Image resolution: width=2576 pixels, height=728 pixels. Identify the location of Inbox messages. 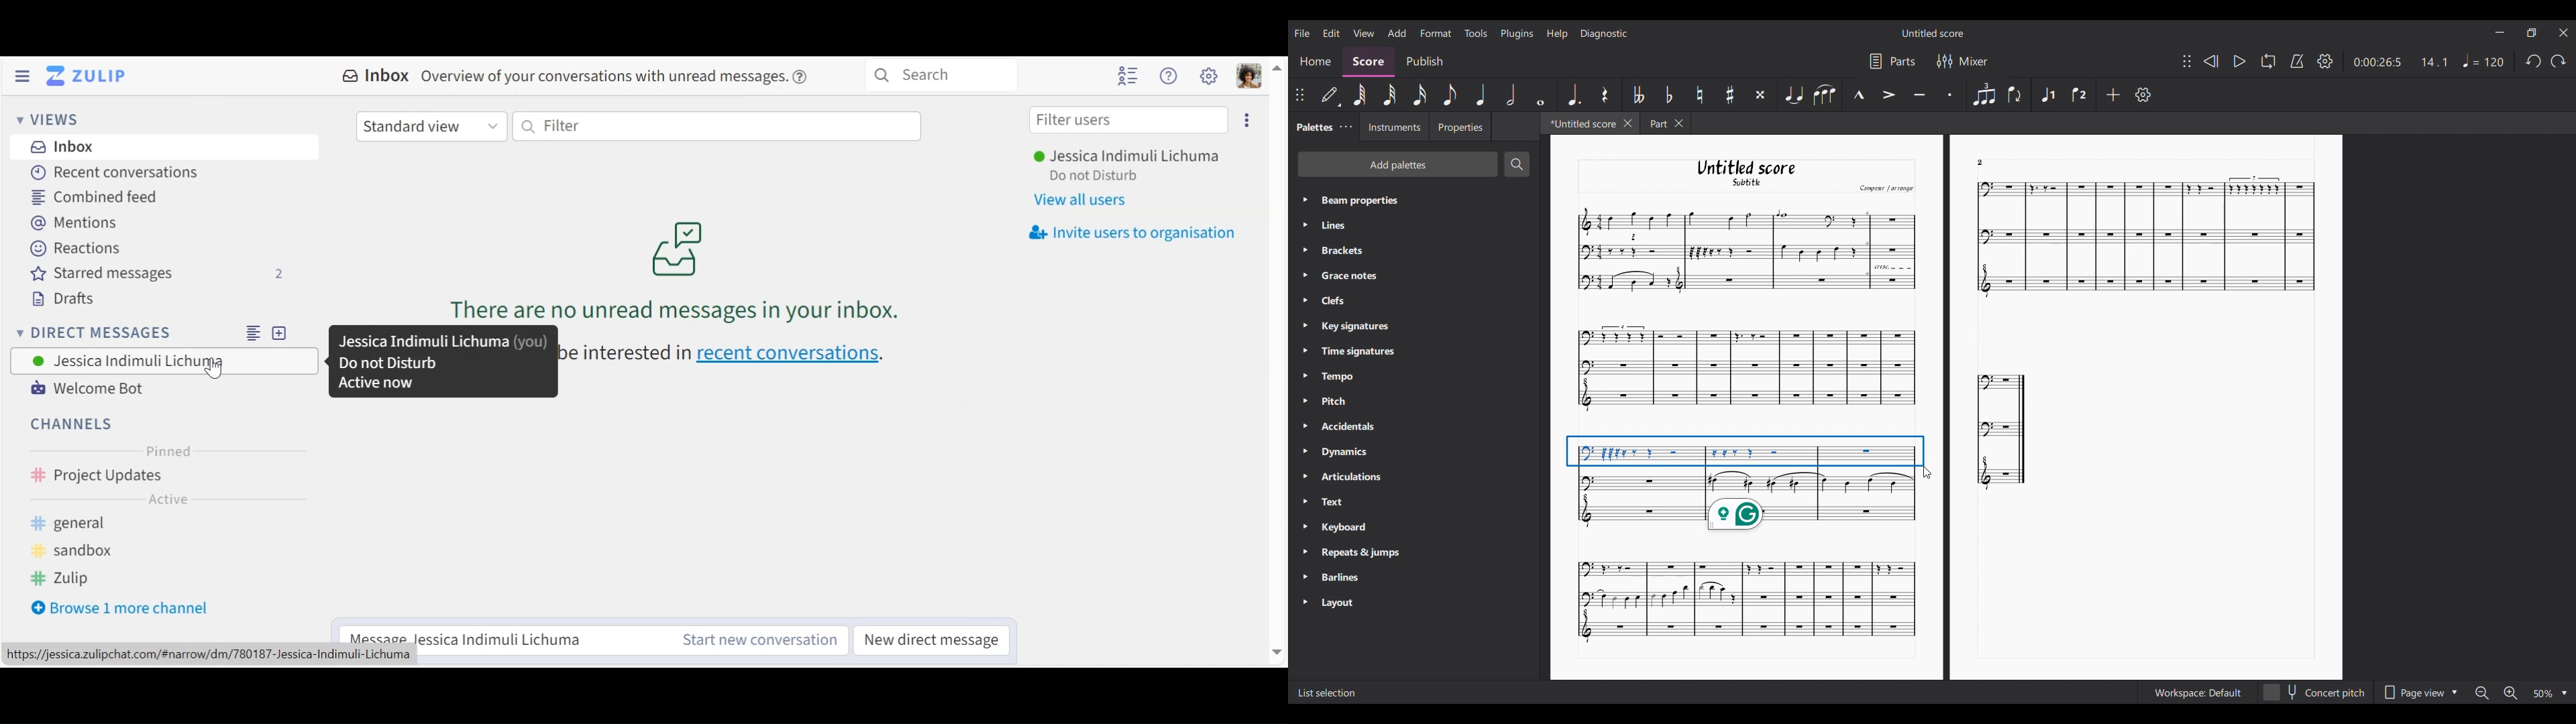
(682, 245).